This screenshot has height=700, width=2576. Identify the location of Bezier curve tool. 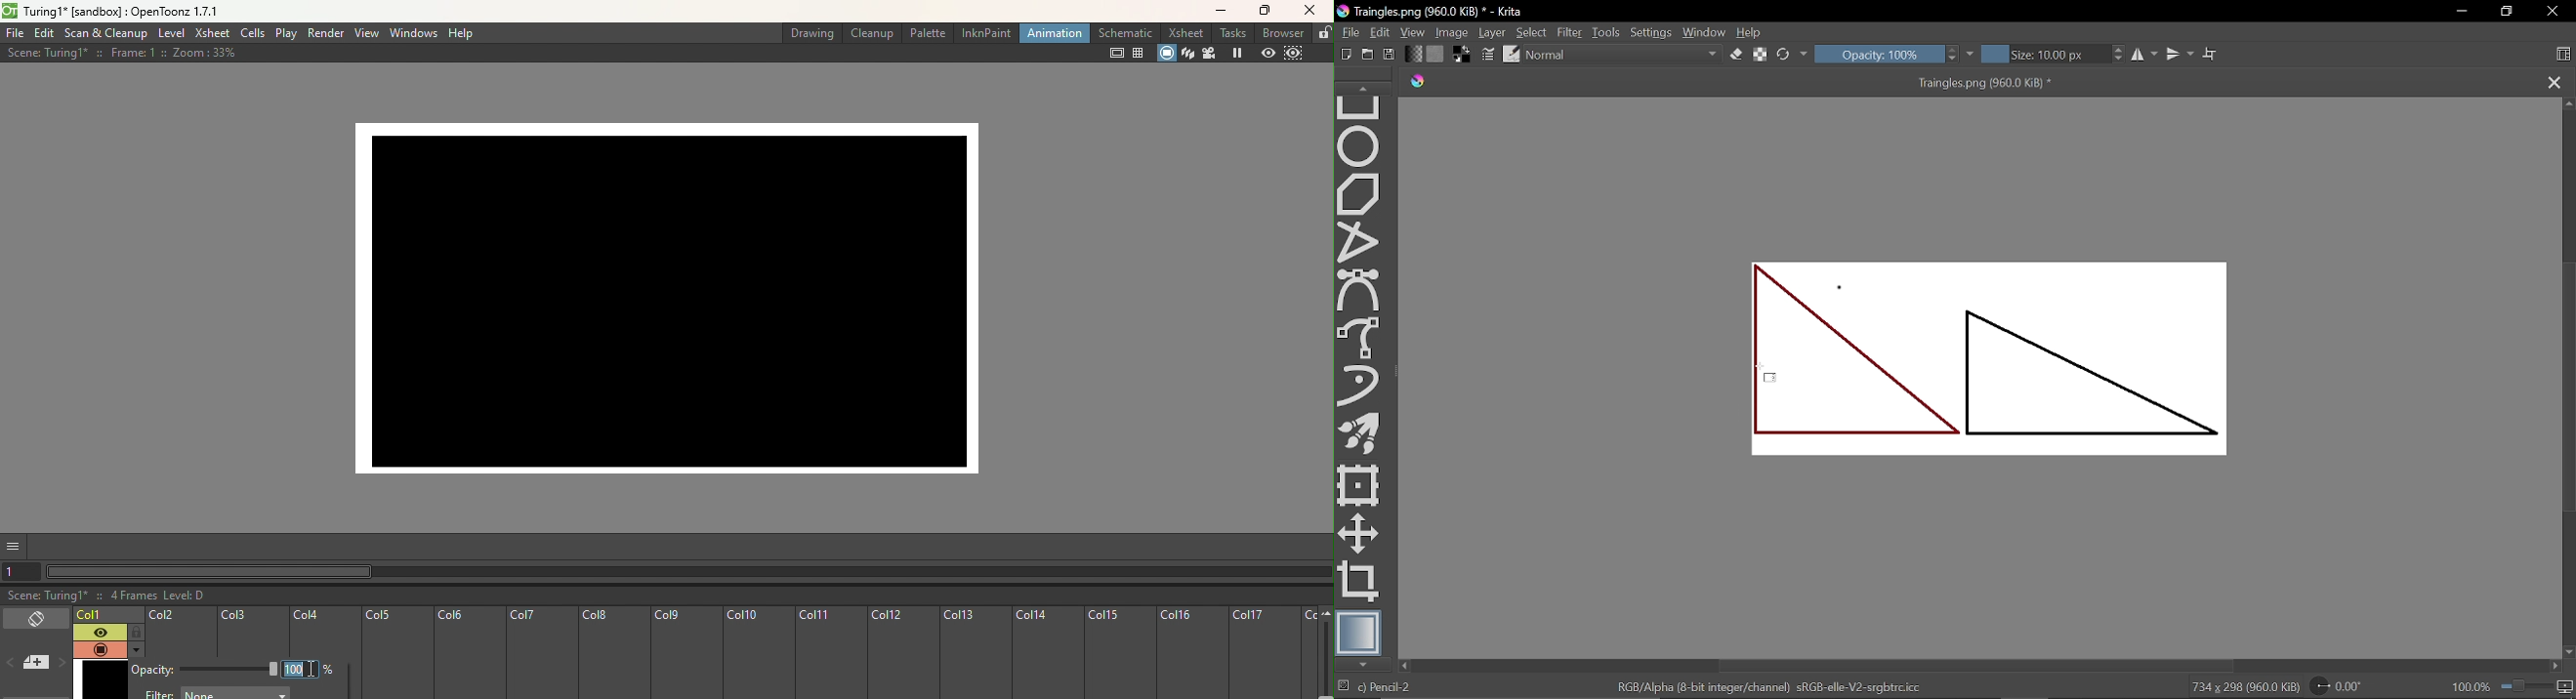
(1361, 291).